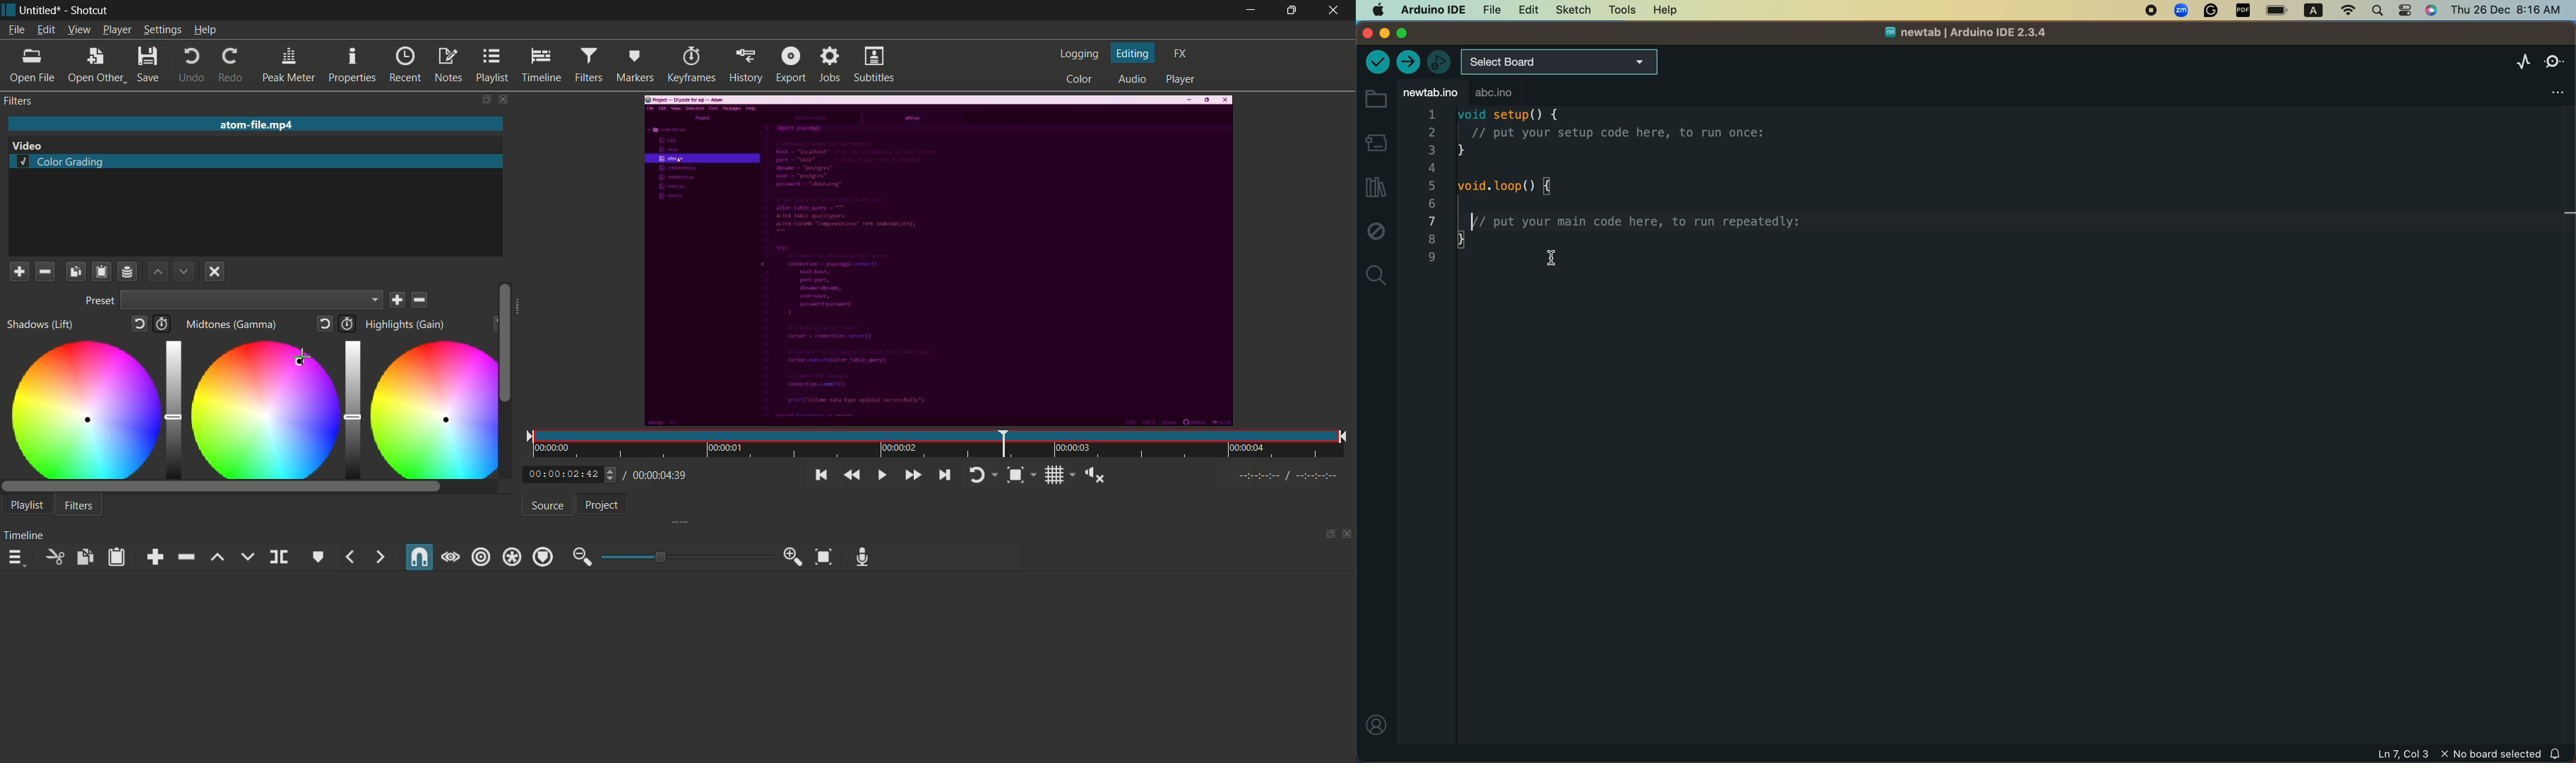 Image resolution: width=2576 pixels, height=784 pixels. Describe the element at coordinates (378, 557) in the screenshot. I see `next markers` at that location.